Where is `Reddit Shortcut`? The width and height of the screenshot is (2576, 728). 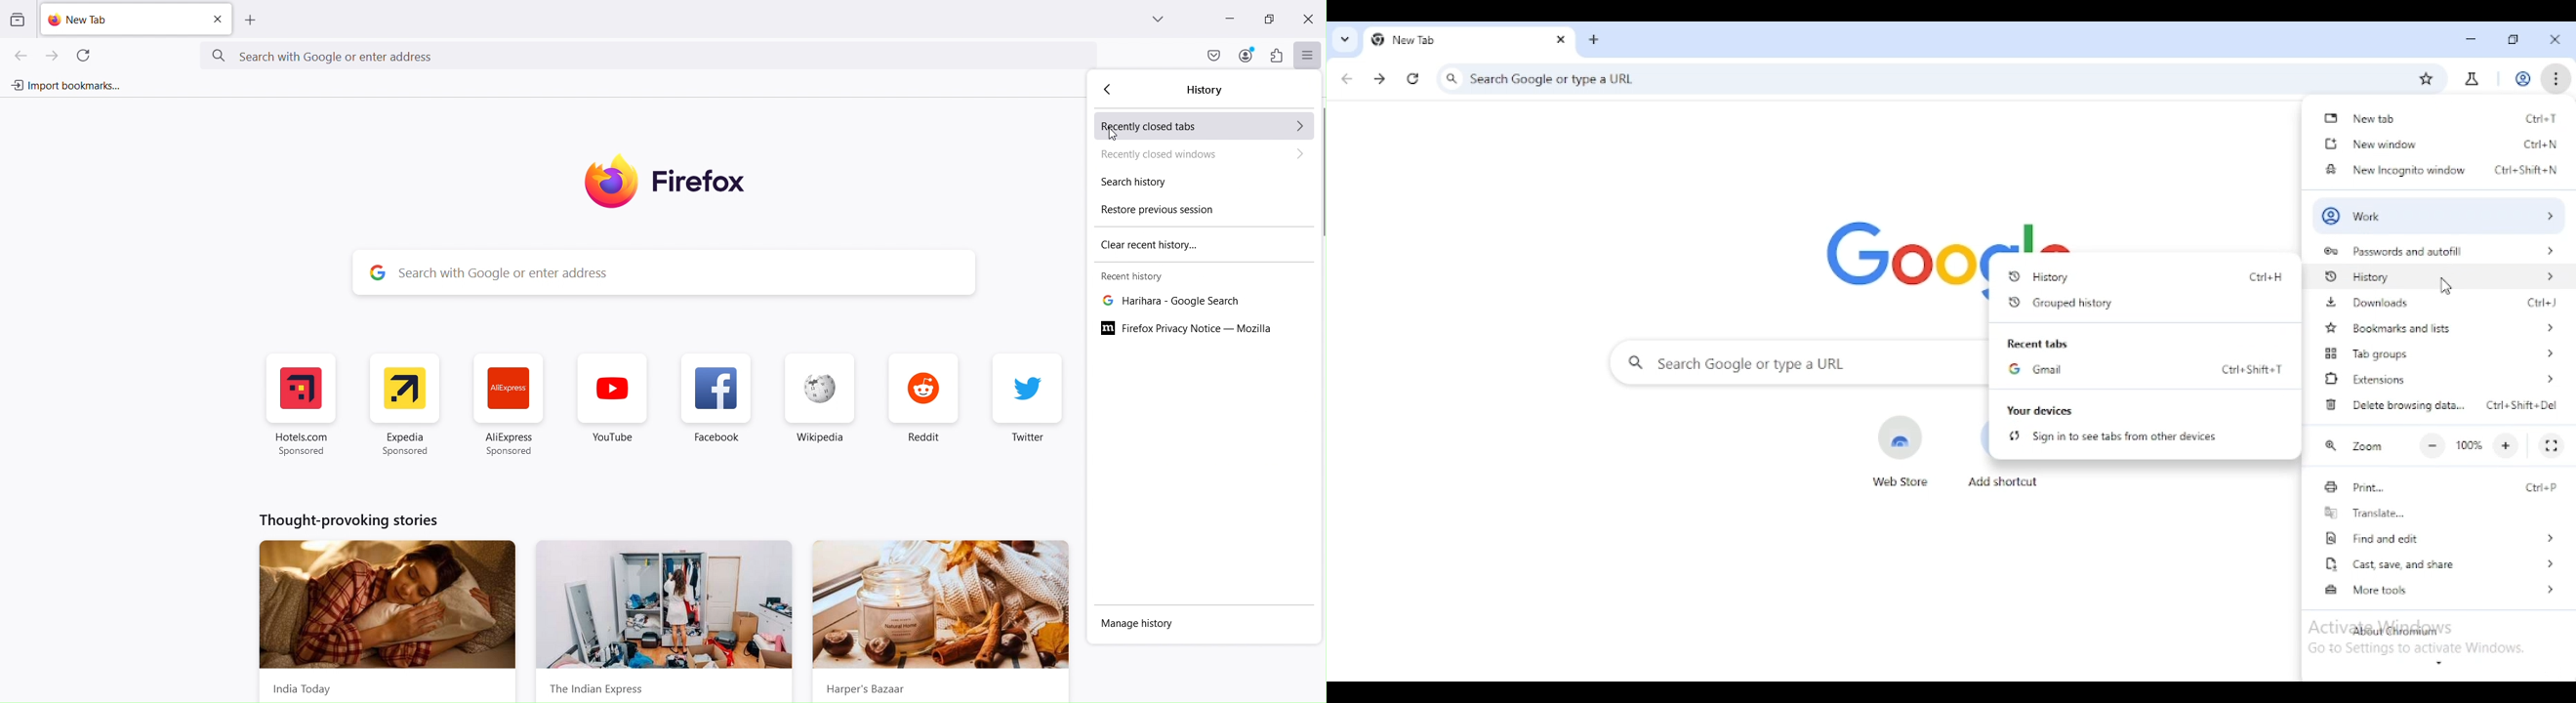
Reddit Shortcut is located at coordinates (921, 405).